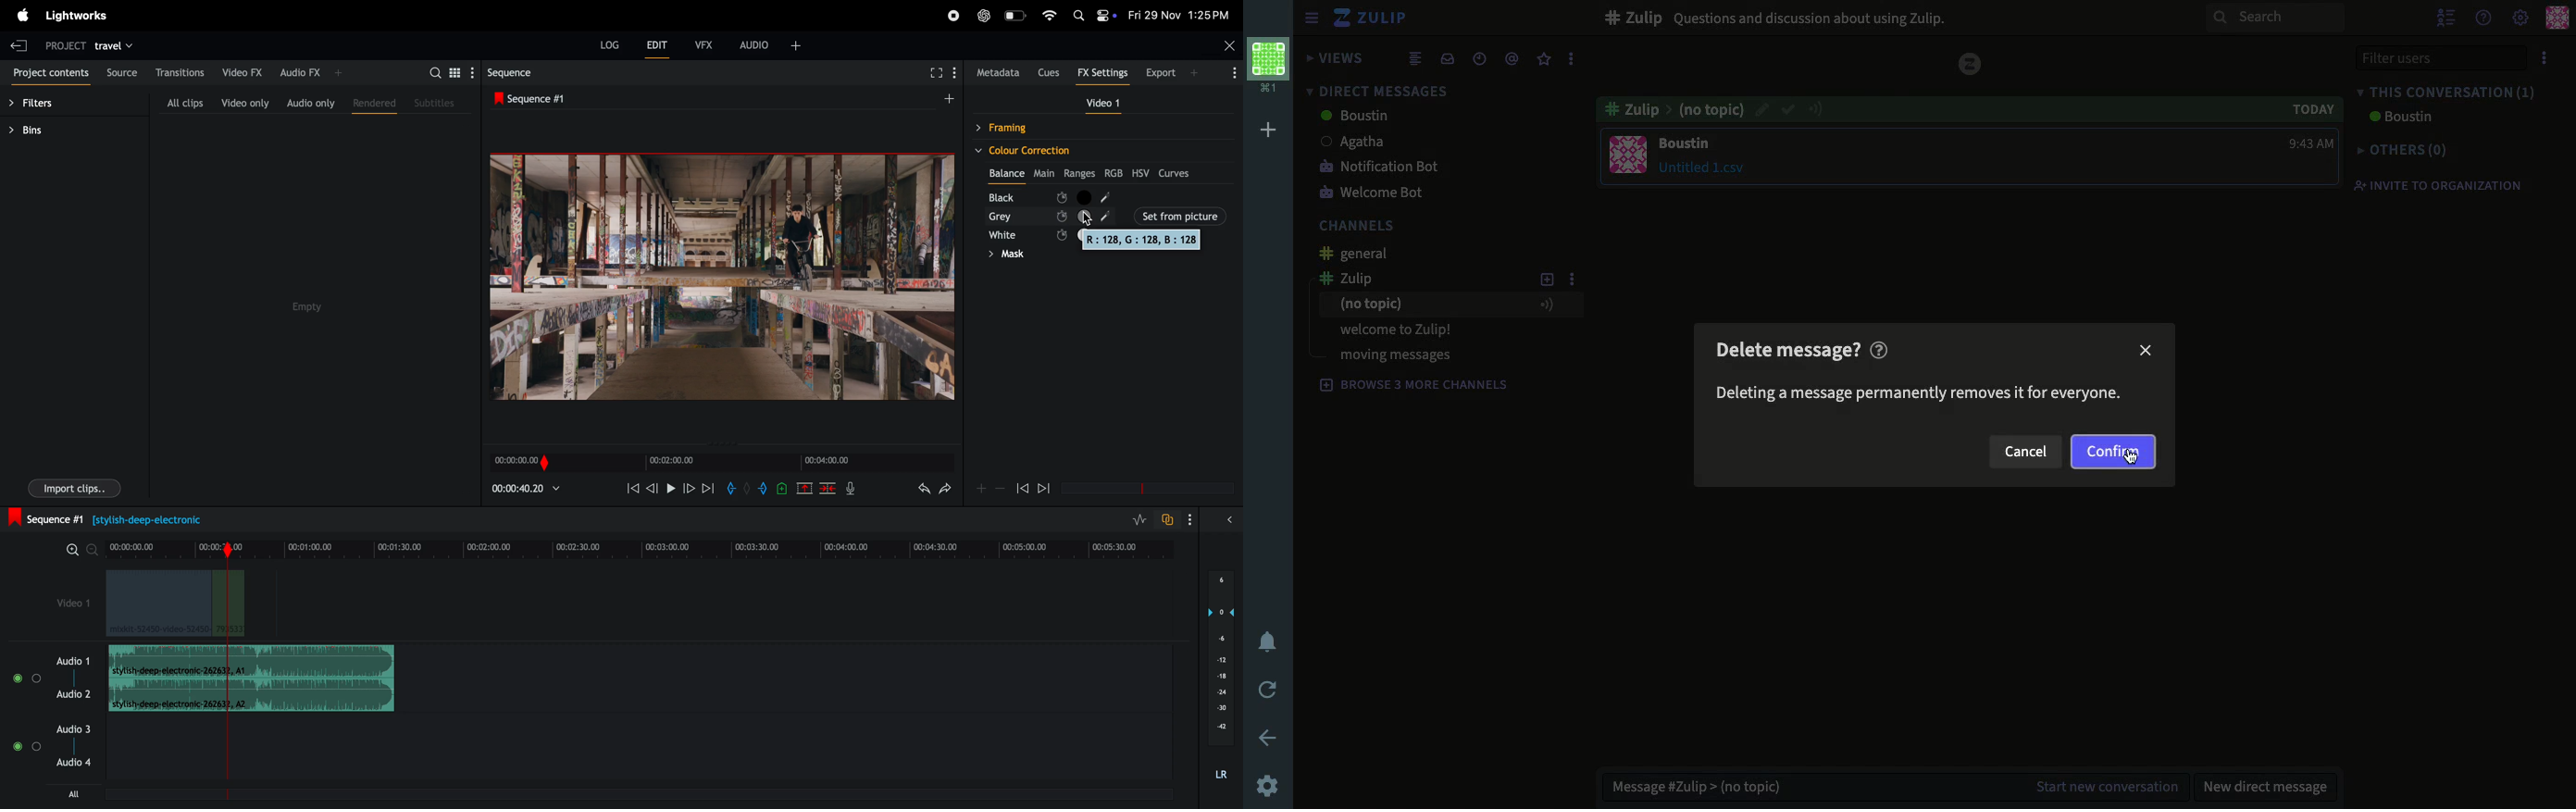 Image resolution: width=2576 pixels, height=812 pixels. I want to click on audio 1, so click(71, 660).